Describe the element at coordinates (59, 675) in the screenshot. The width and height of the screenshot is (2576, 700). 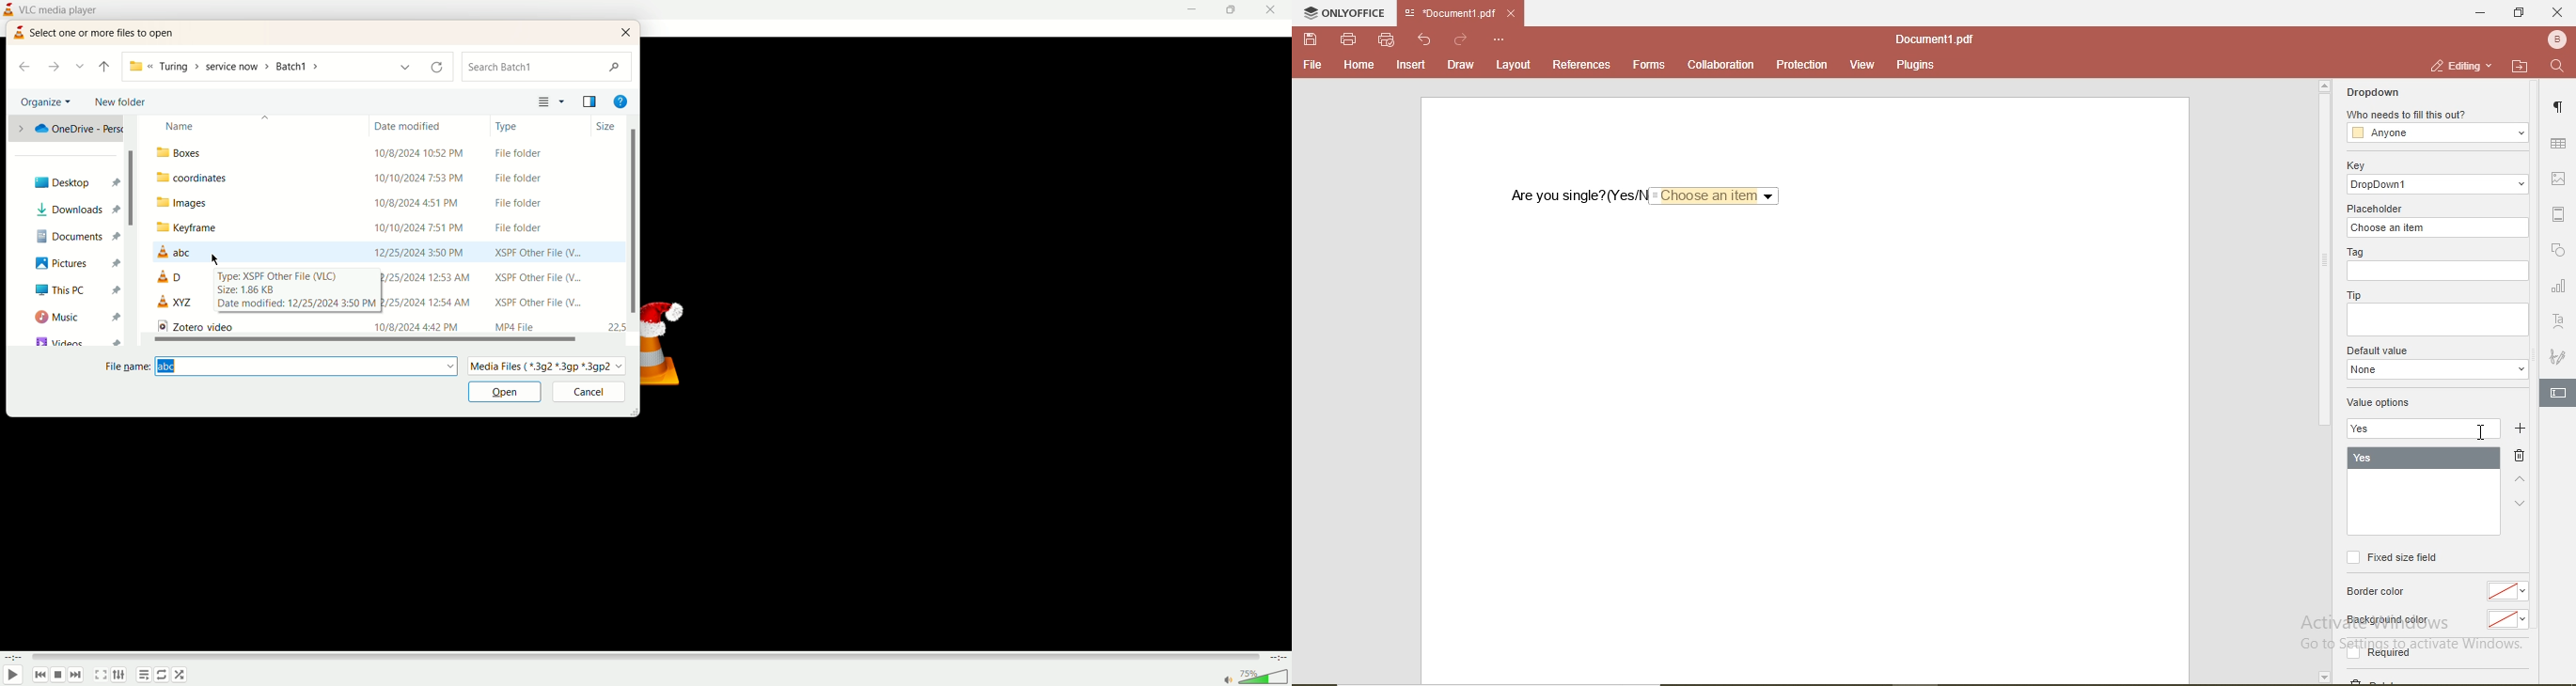
I see `stop` at that location.